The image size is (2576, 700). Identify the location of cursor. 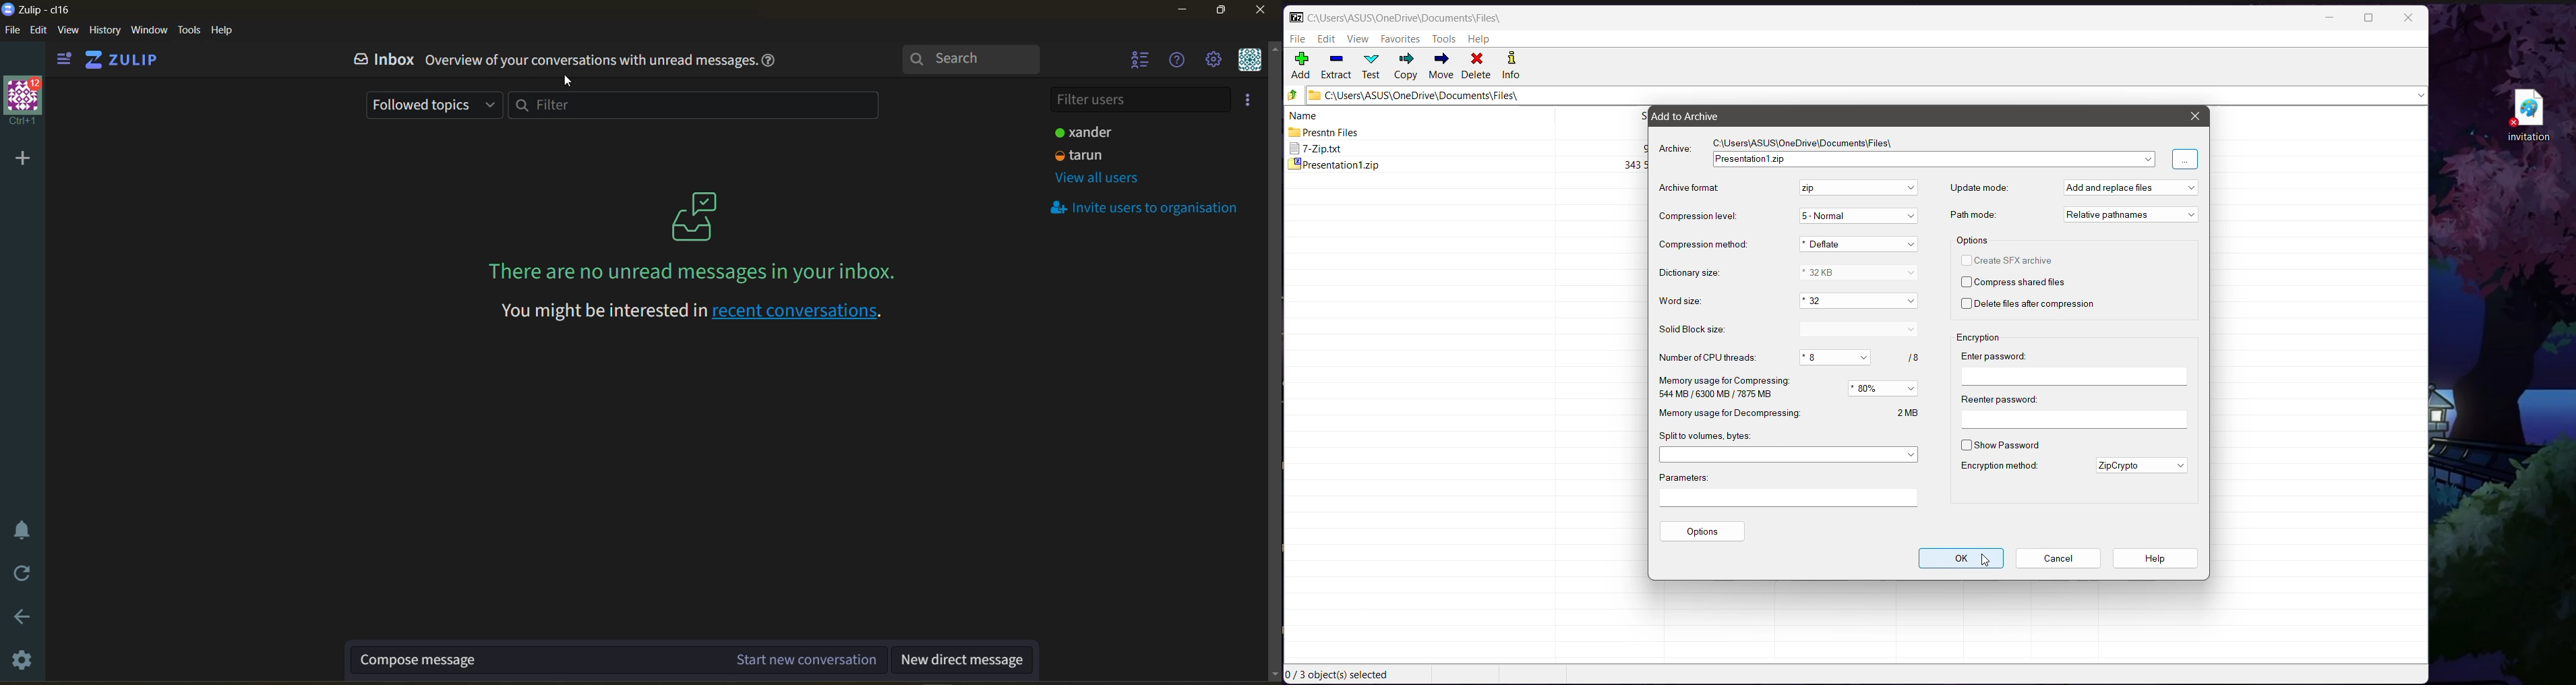
(573, 82).